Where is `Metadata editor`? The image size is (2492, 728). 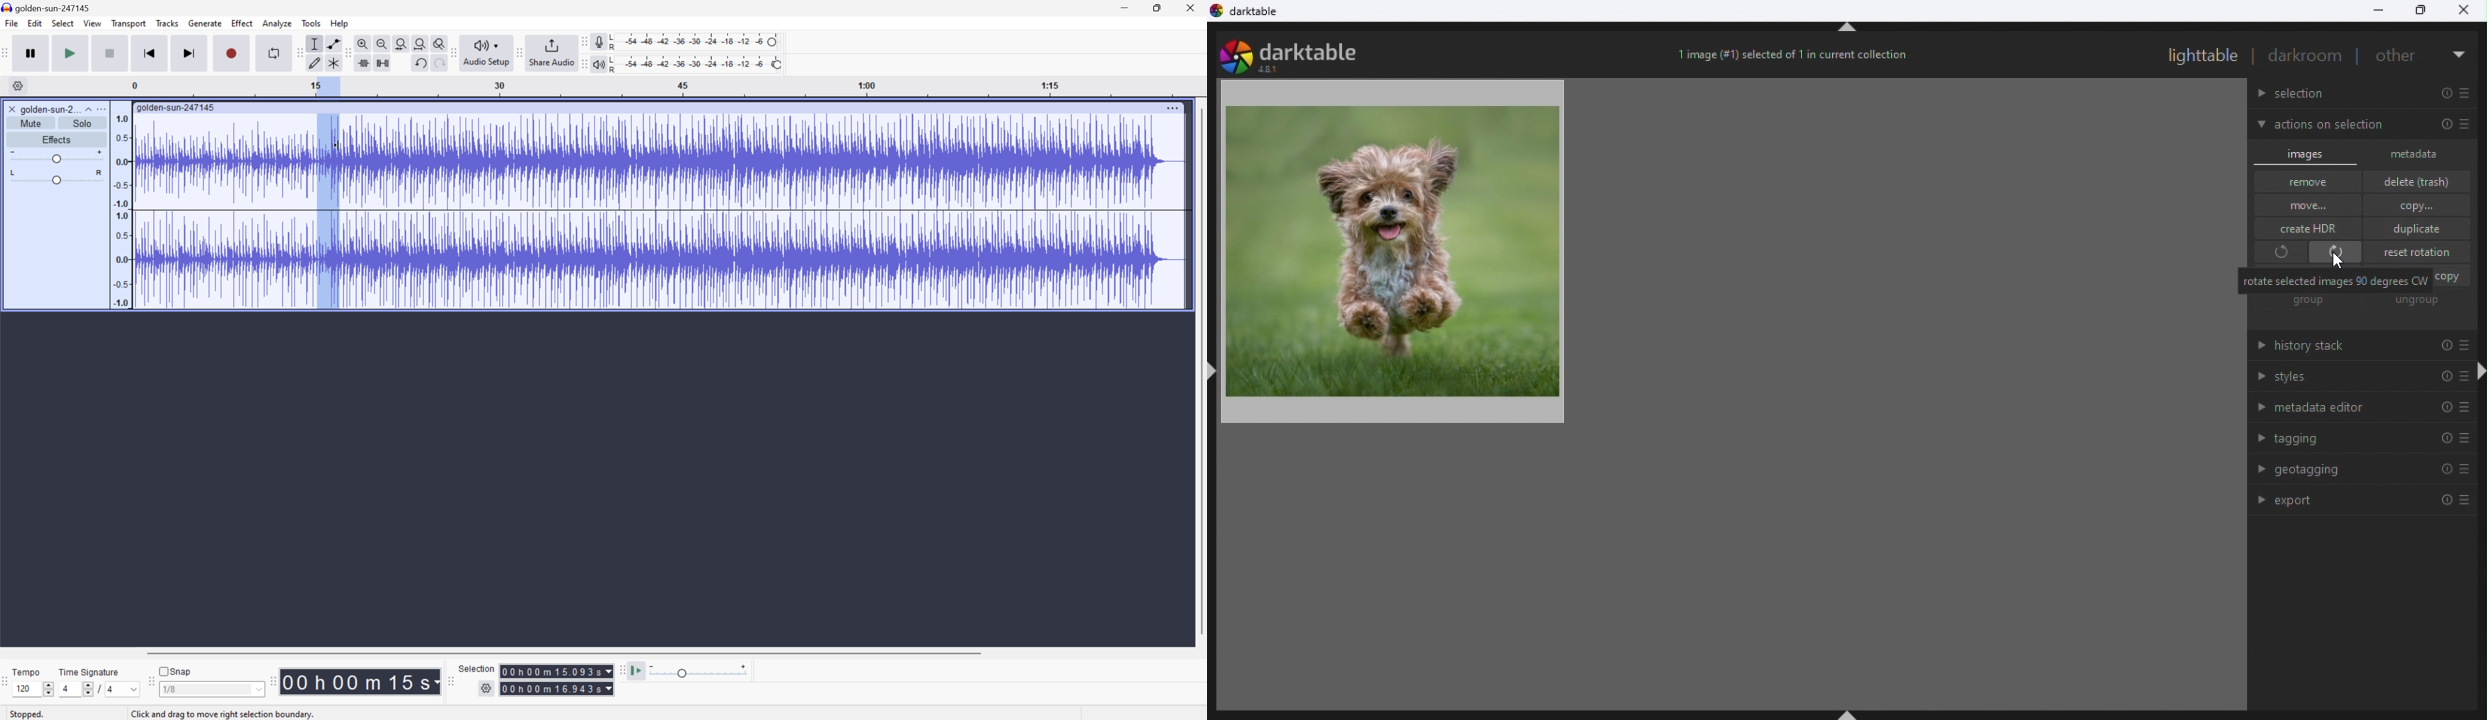 Metadata editor is located at coordinates (2359, 407).